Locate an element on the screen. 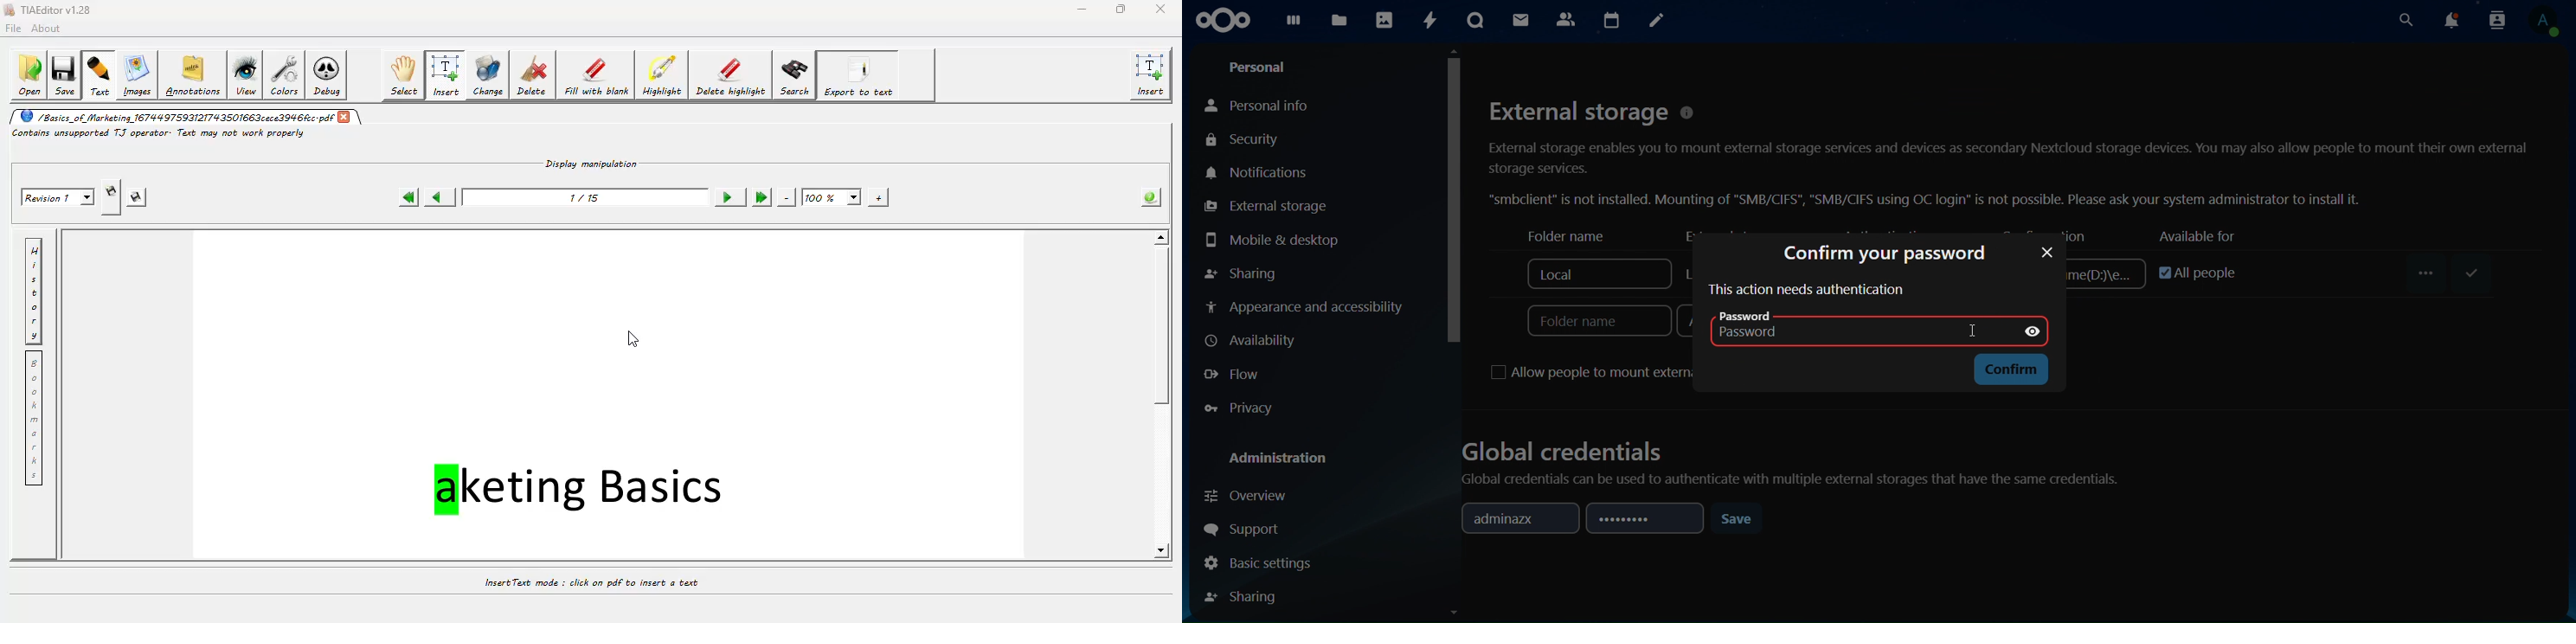 The image size is (2576, 644). view profile is located at coordinates (2549, 23).